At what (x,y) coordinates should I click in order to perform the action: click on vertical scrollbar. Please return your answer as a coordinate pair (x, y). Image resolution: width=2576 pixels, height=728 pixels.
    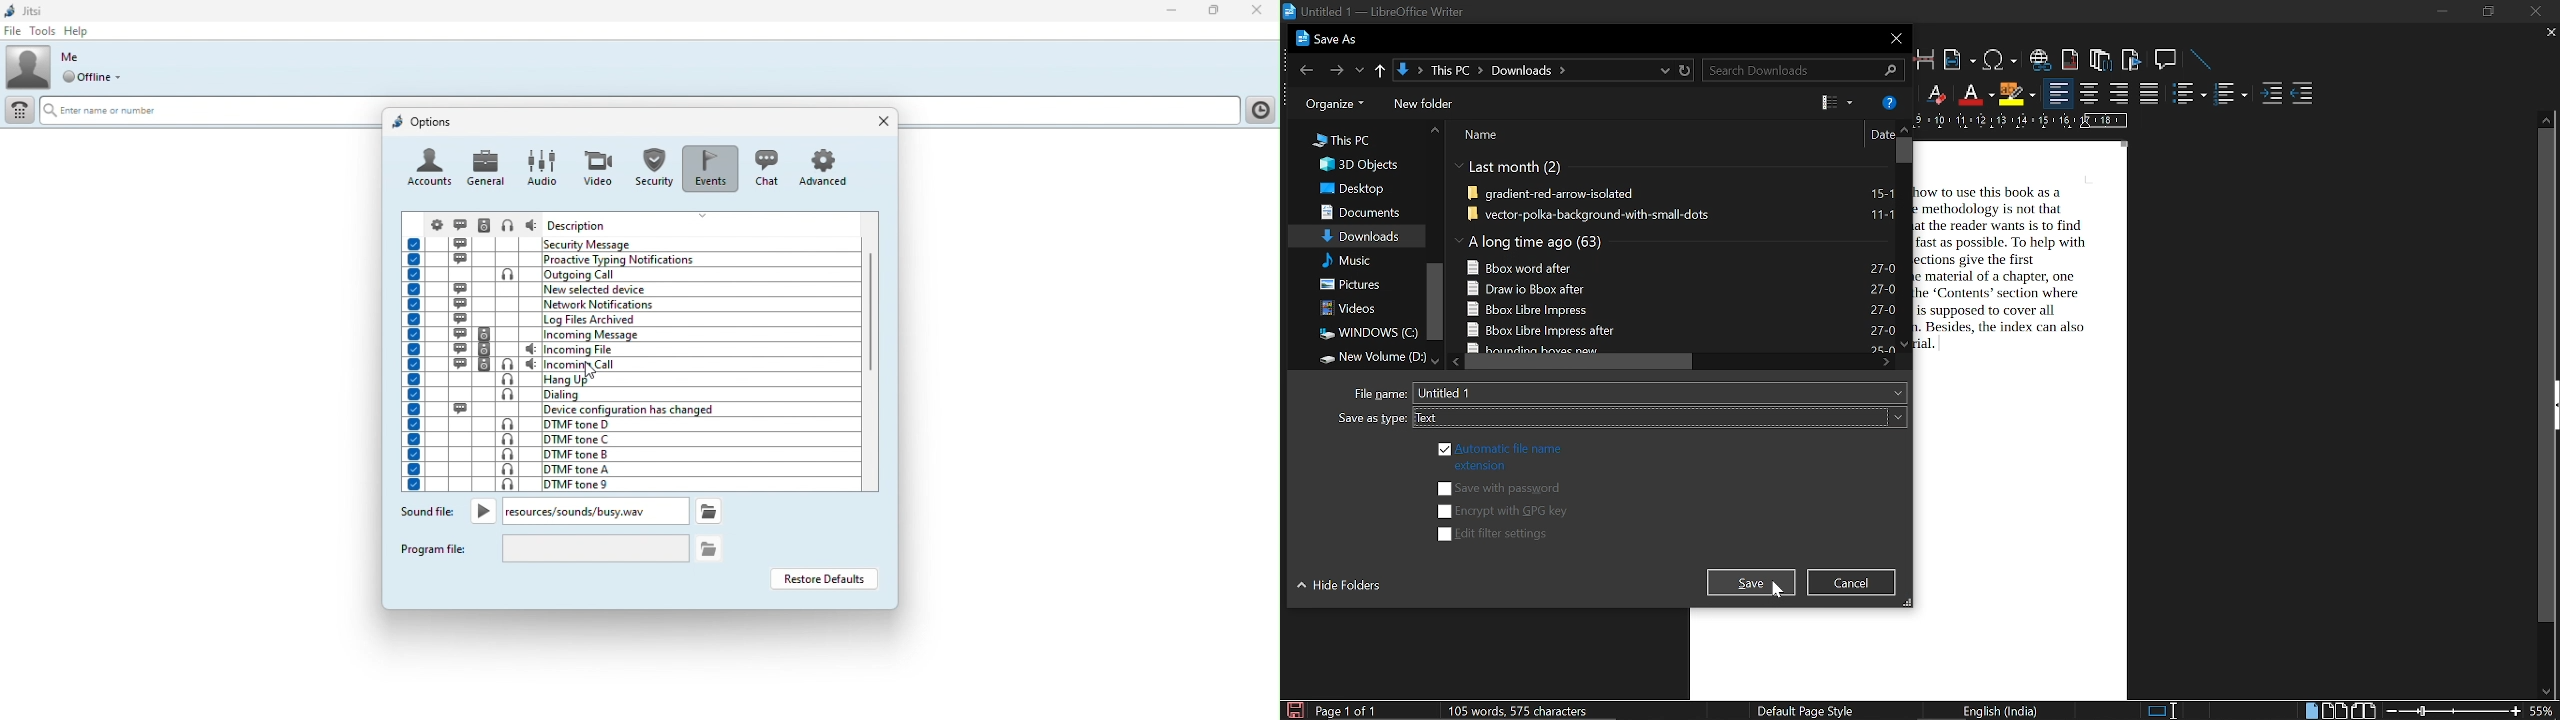
    Looking at the image, I should click on (1902, 152).